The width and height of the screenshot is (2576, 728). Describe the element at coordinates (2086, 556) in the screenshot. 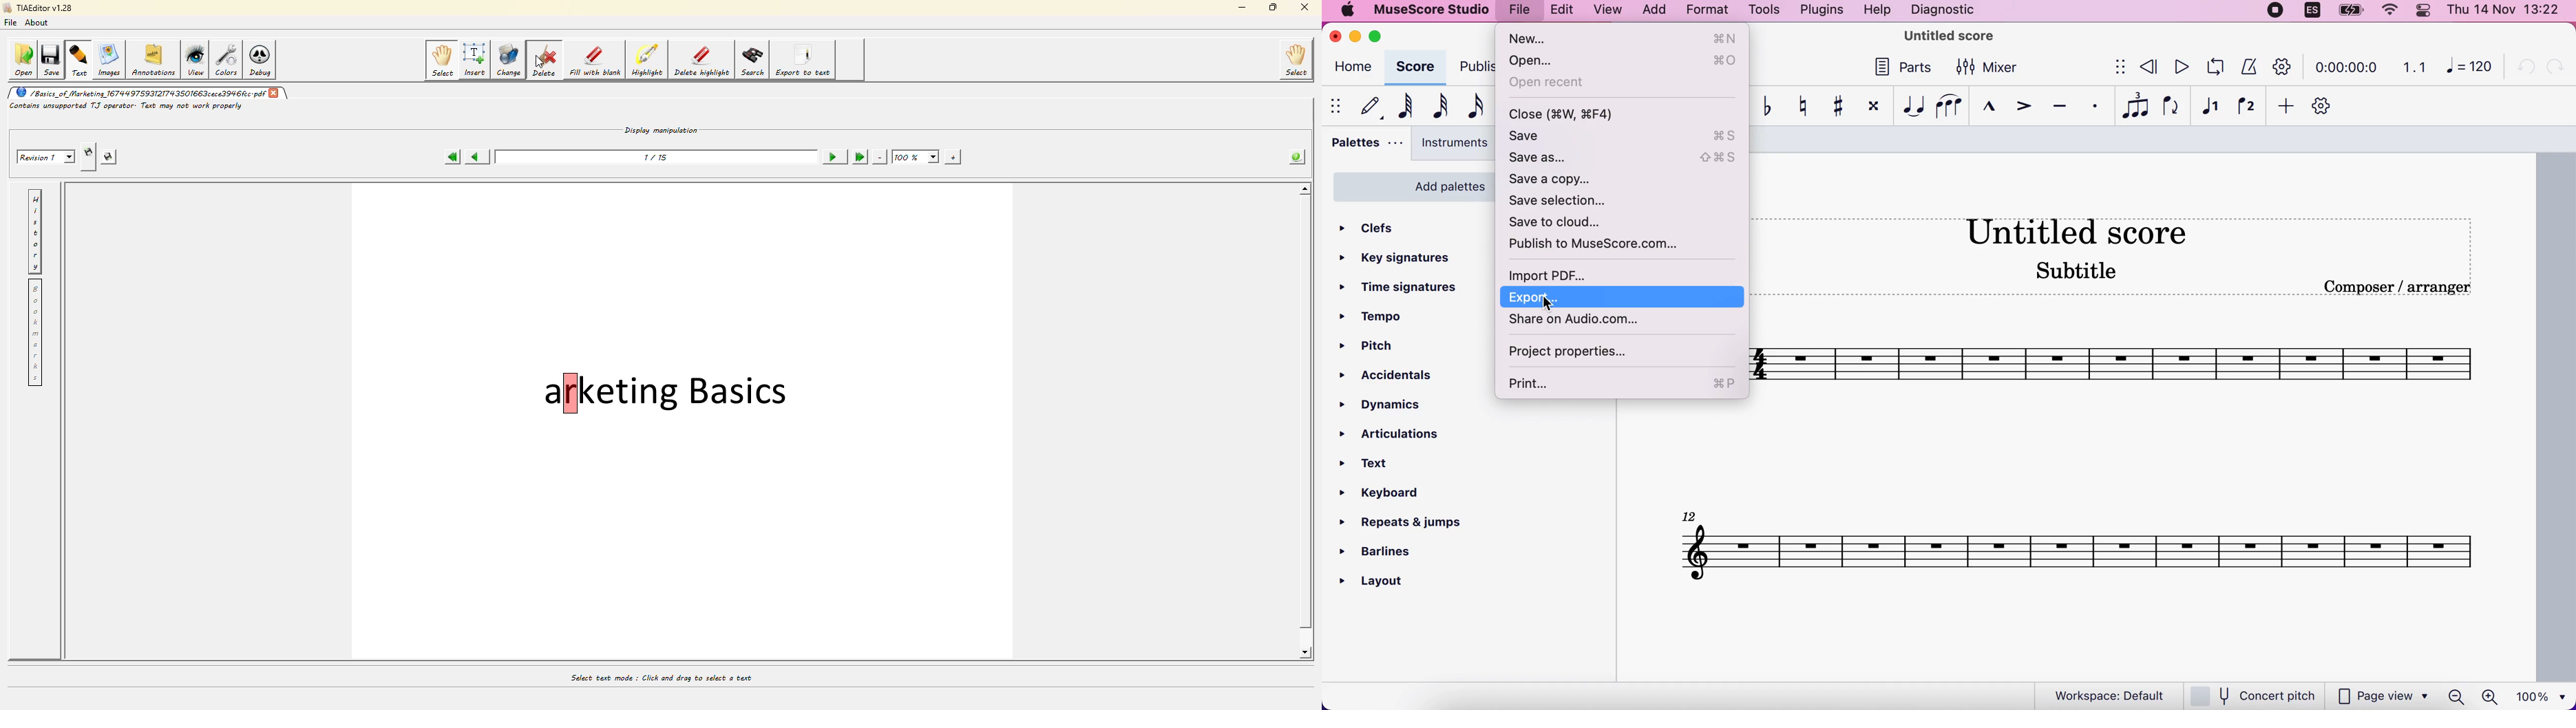

I see `score` at that location.